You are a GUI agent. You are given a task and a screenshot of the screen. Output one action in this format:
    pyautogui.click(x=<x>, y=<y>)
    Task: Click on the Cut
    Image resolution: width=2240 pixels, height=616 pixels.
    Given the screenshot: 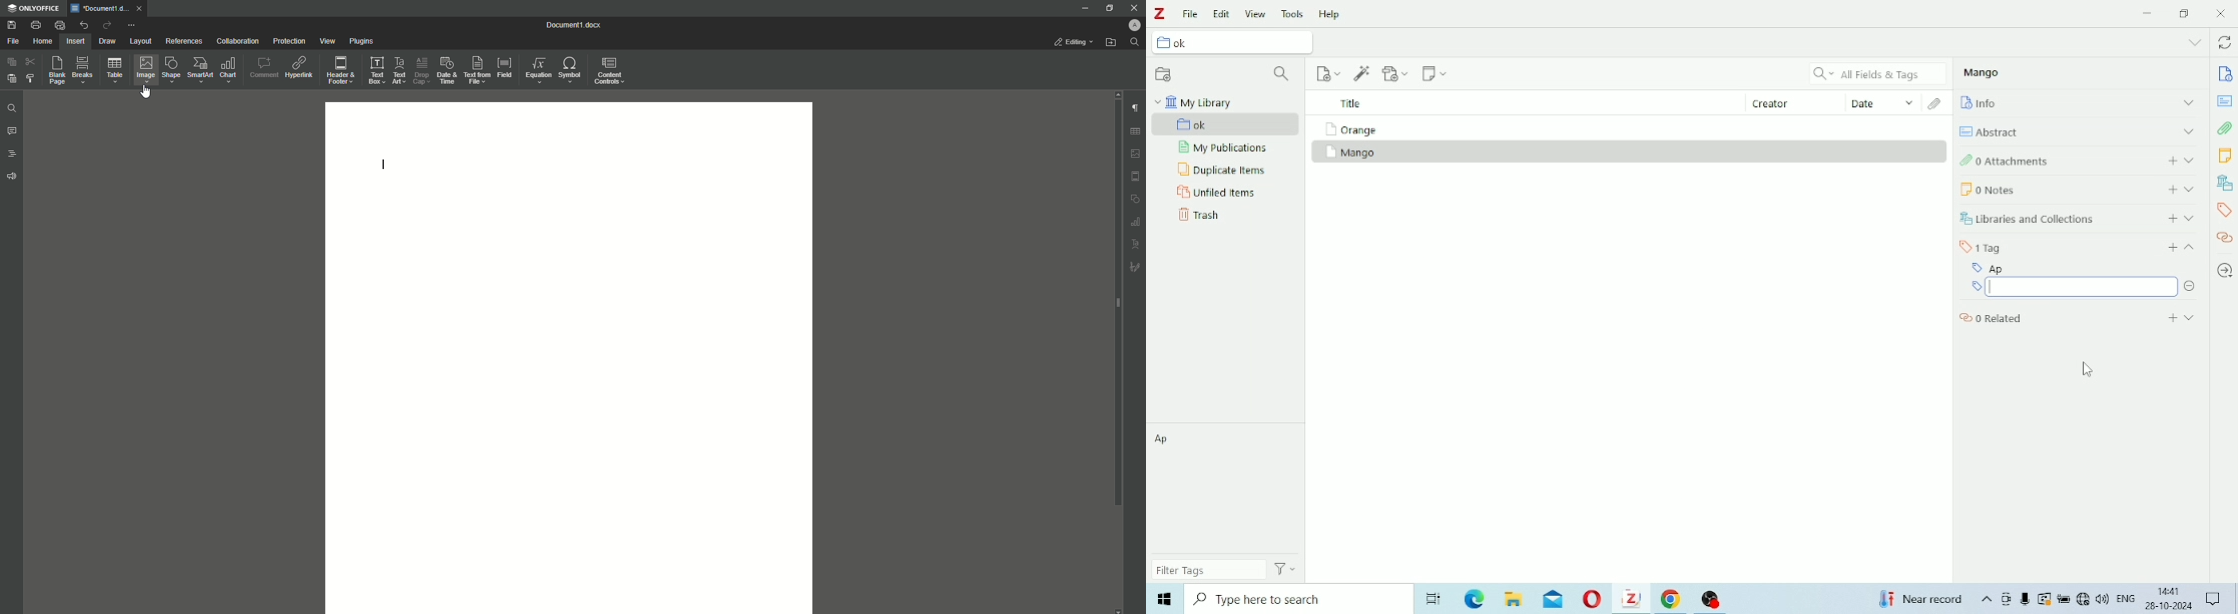 What is the action you would take?
    pyautogui.click(x=32, y=62)
    